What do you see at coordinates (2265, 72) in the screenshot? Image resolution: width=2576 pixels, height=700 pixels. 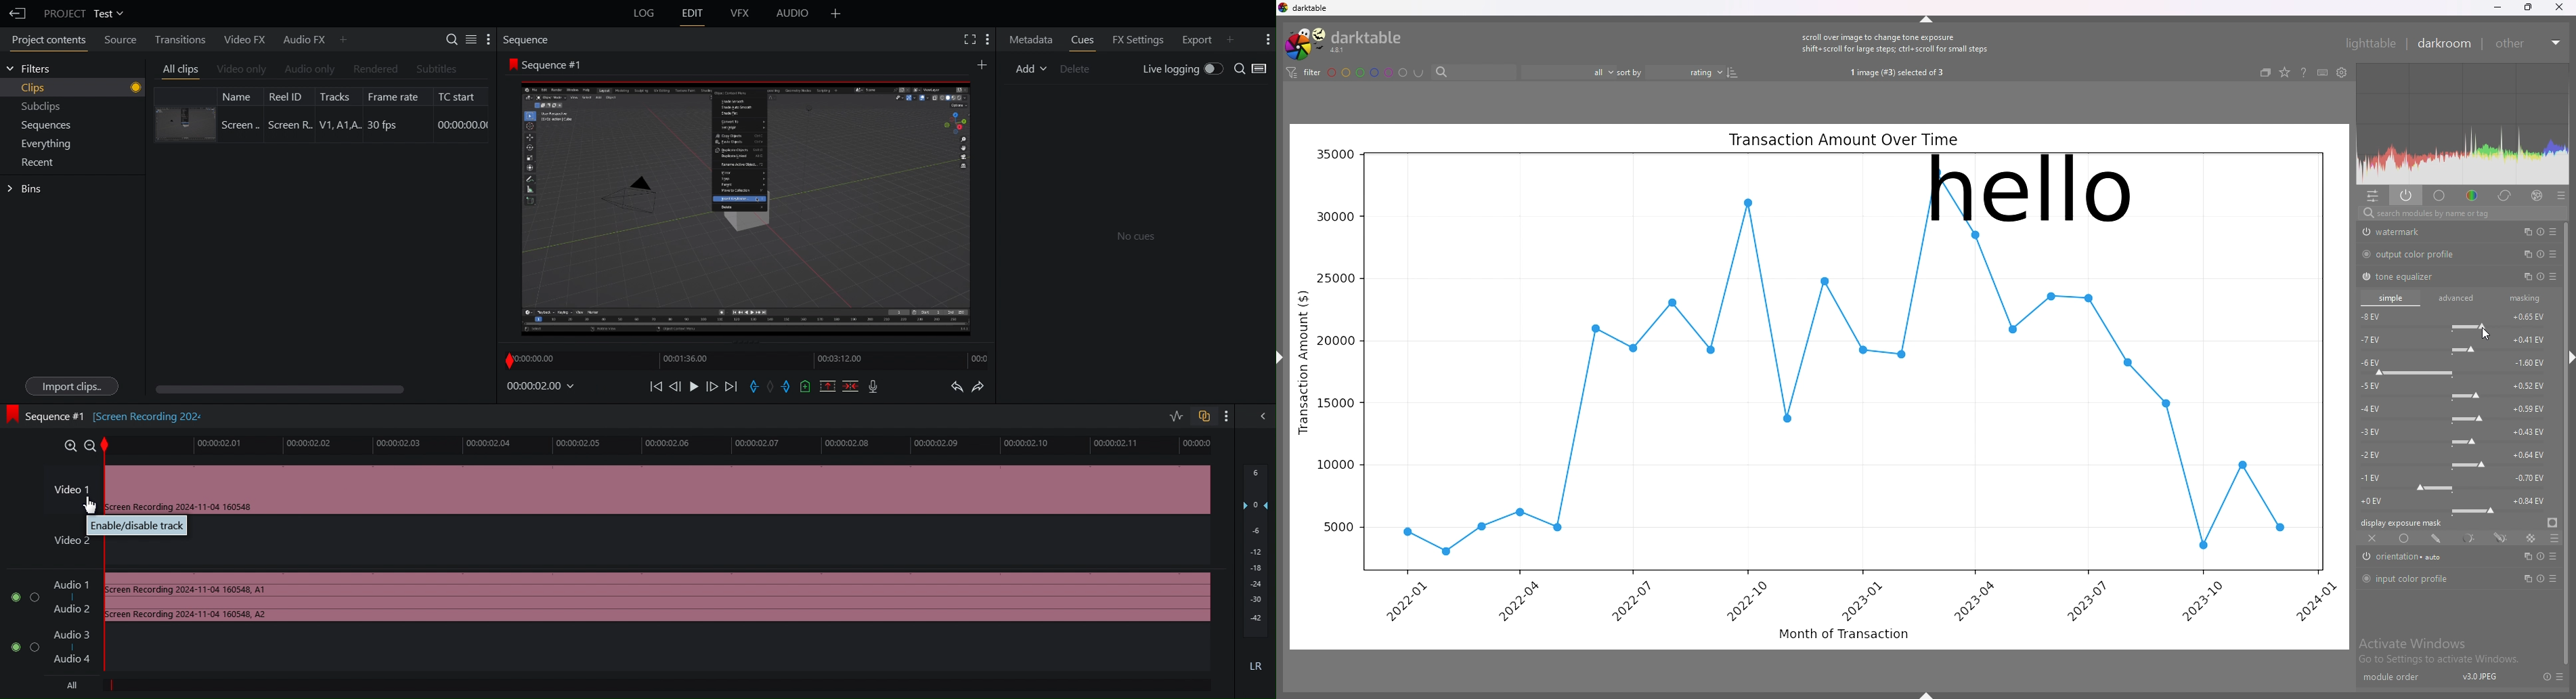 I see `collapse grouped images` at bounding box center [2265, 72].